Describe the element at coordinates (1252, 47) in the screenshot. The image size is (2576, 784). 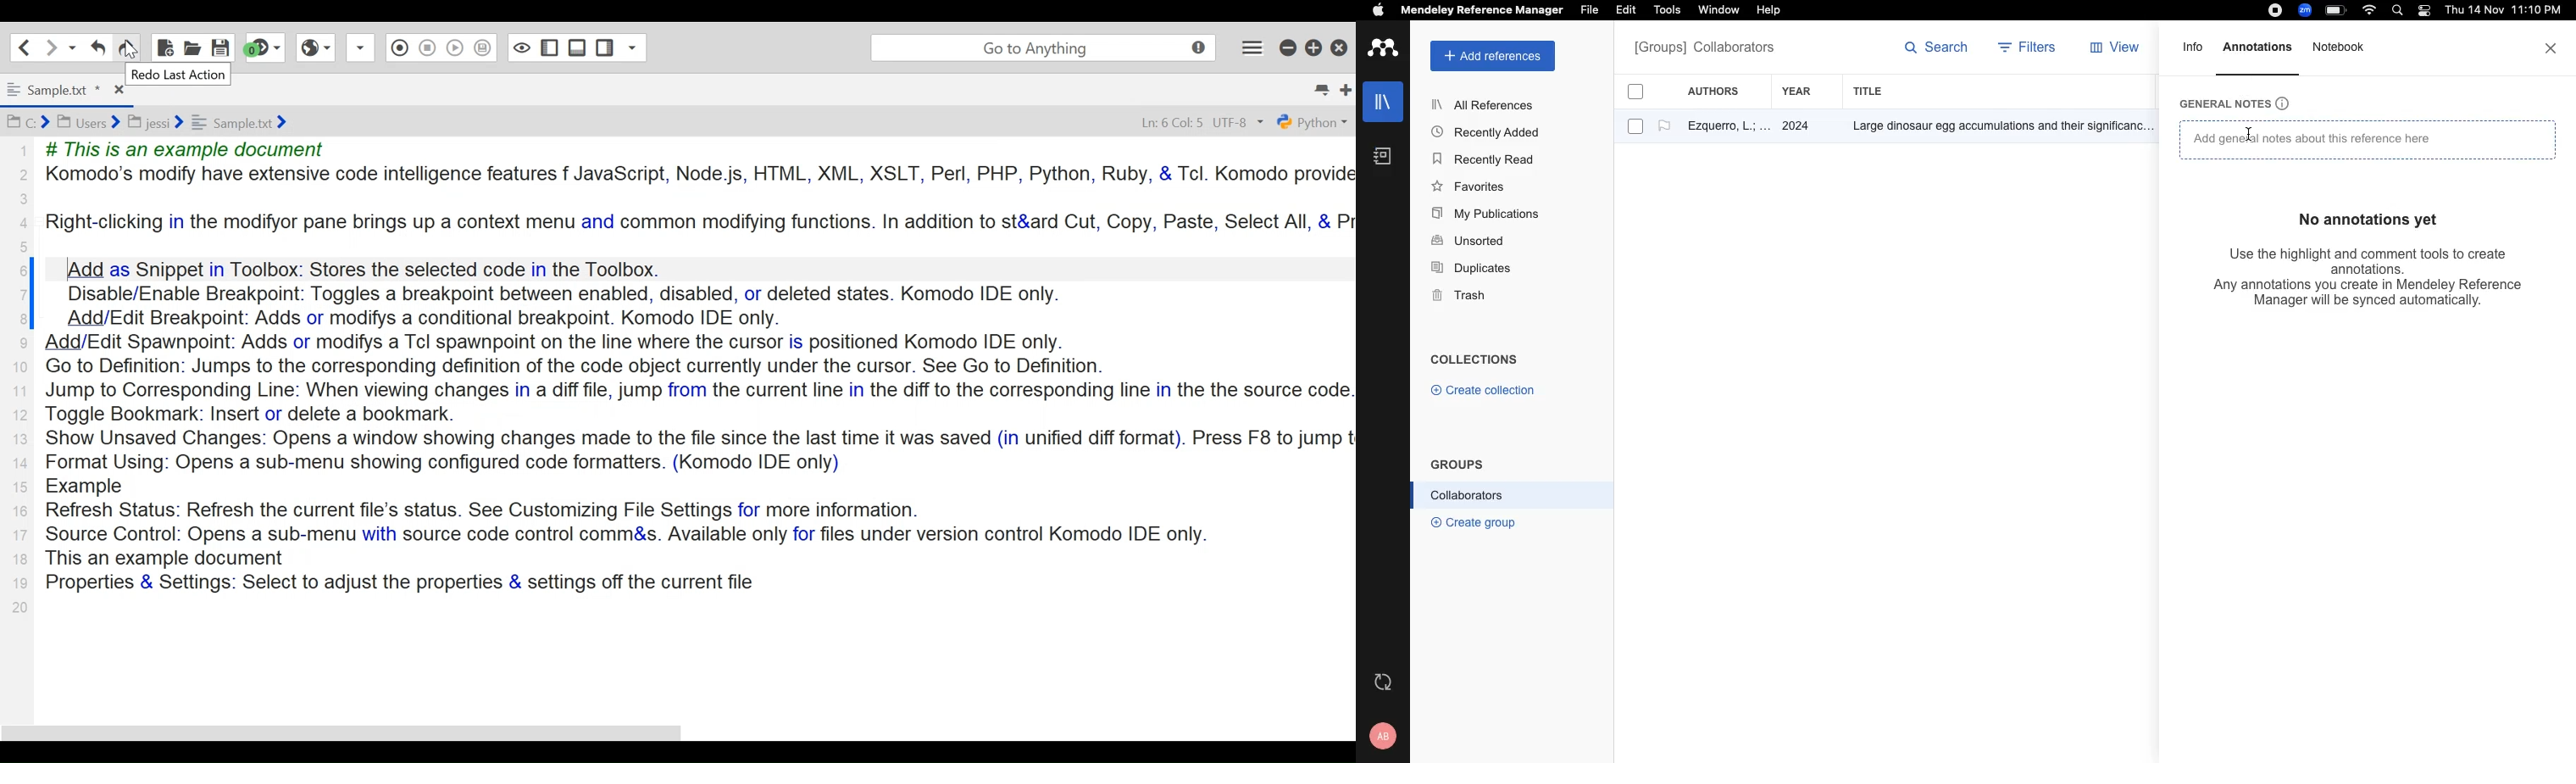
I see `Application menu` at that location.